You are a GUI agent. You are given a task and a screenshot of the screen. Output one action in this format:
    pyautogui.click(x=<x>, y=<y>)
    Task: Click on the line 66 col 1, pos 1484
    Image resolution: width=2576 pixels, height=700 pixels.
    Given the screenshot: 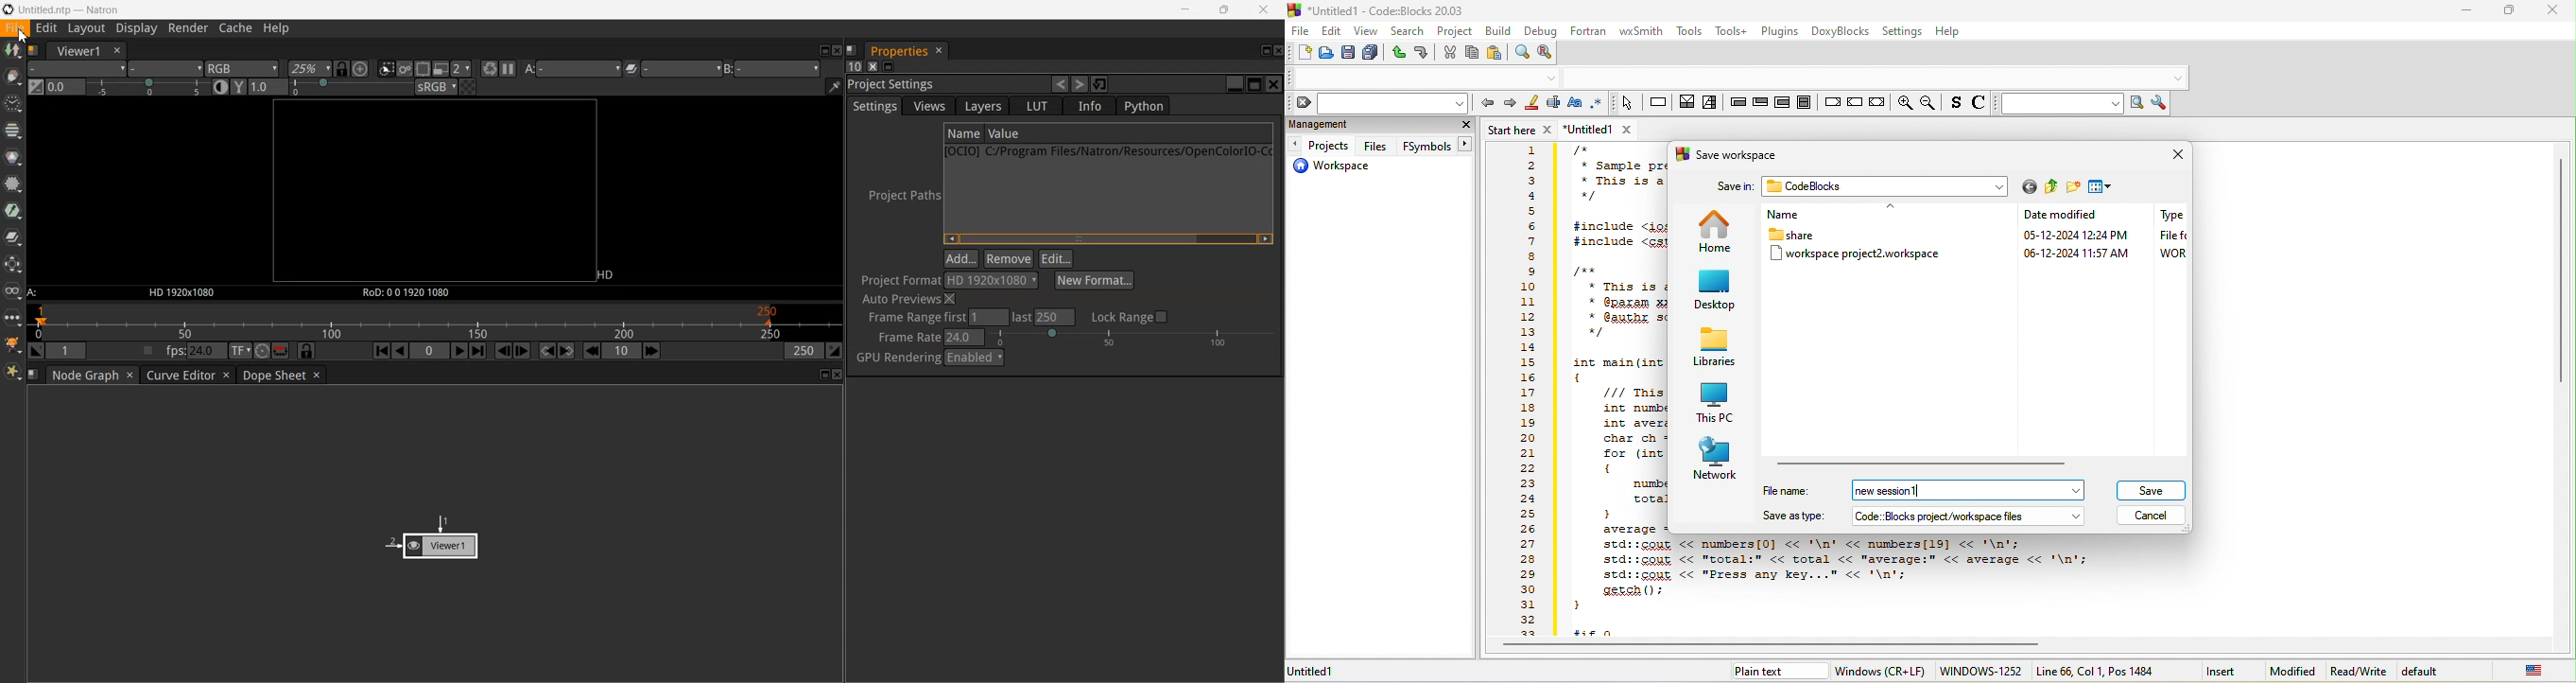 What is the action you would take?
    pyautogui.click(x=2098, y=671)
    